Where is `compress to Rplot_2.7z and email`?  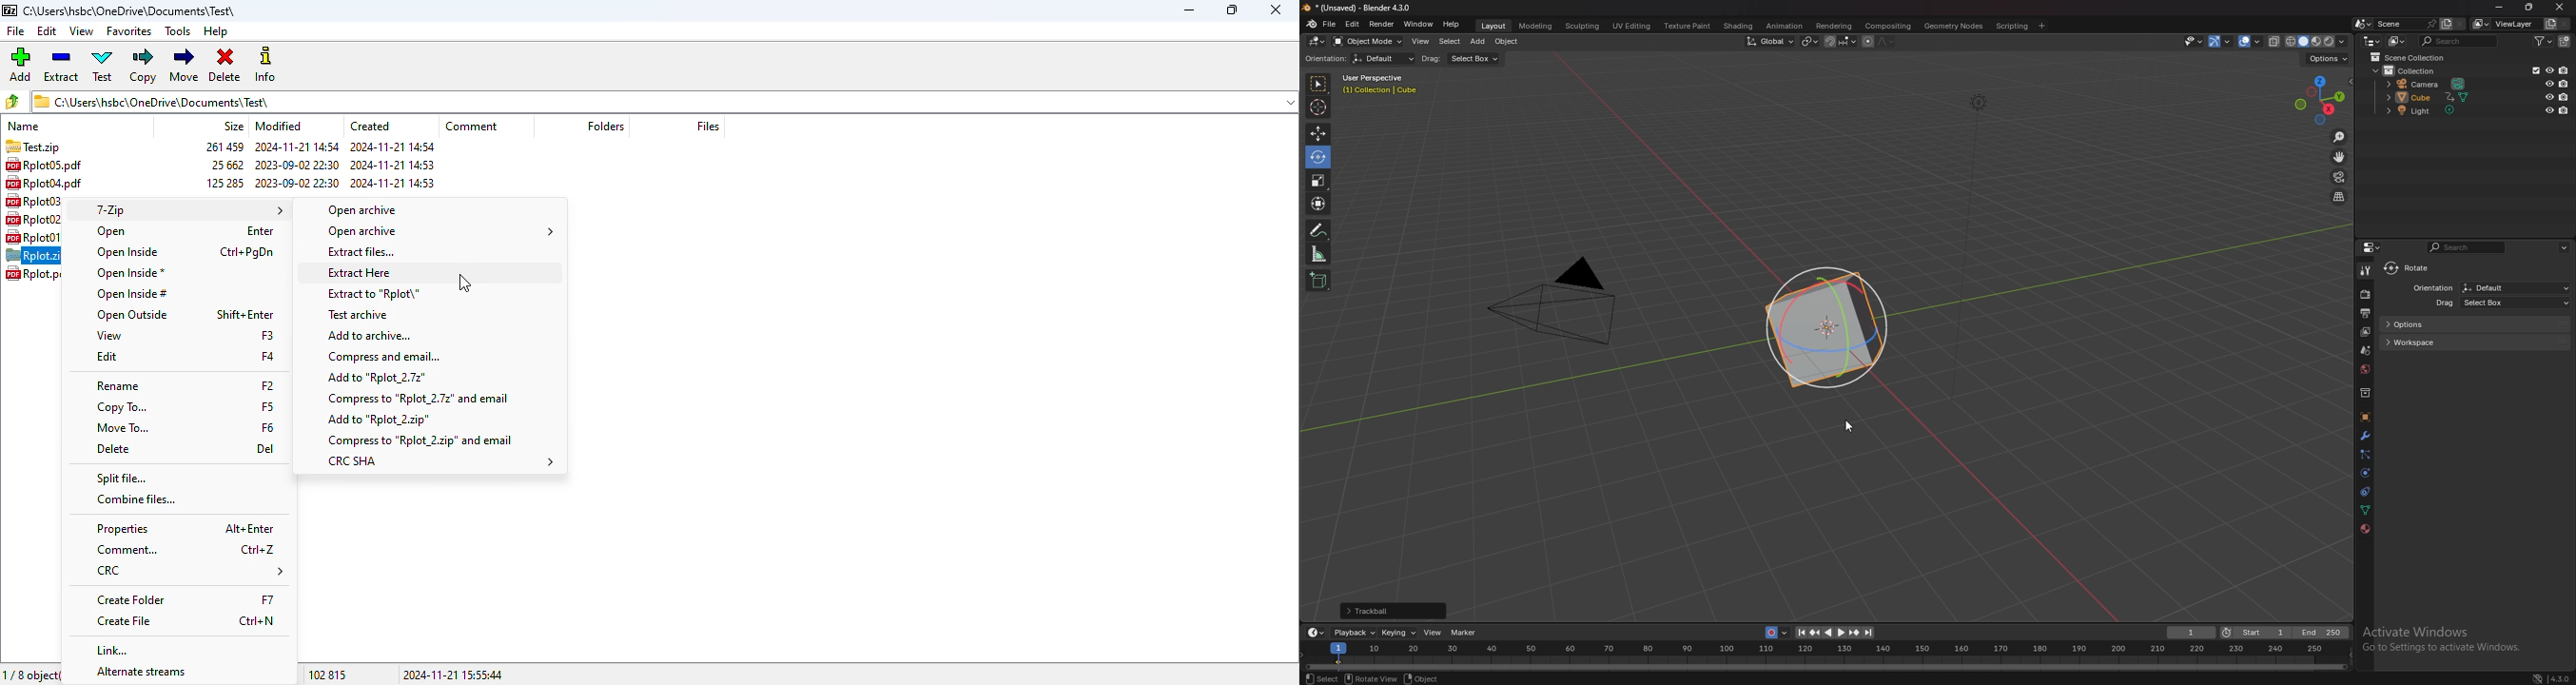
compress to Rplot_2.7z and email is located at coordinates (420, 400).